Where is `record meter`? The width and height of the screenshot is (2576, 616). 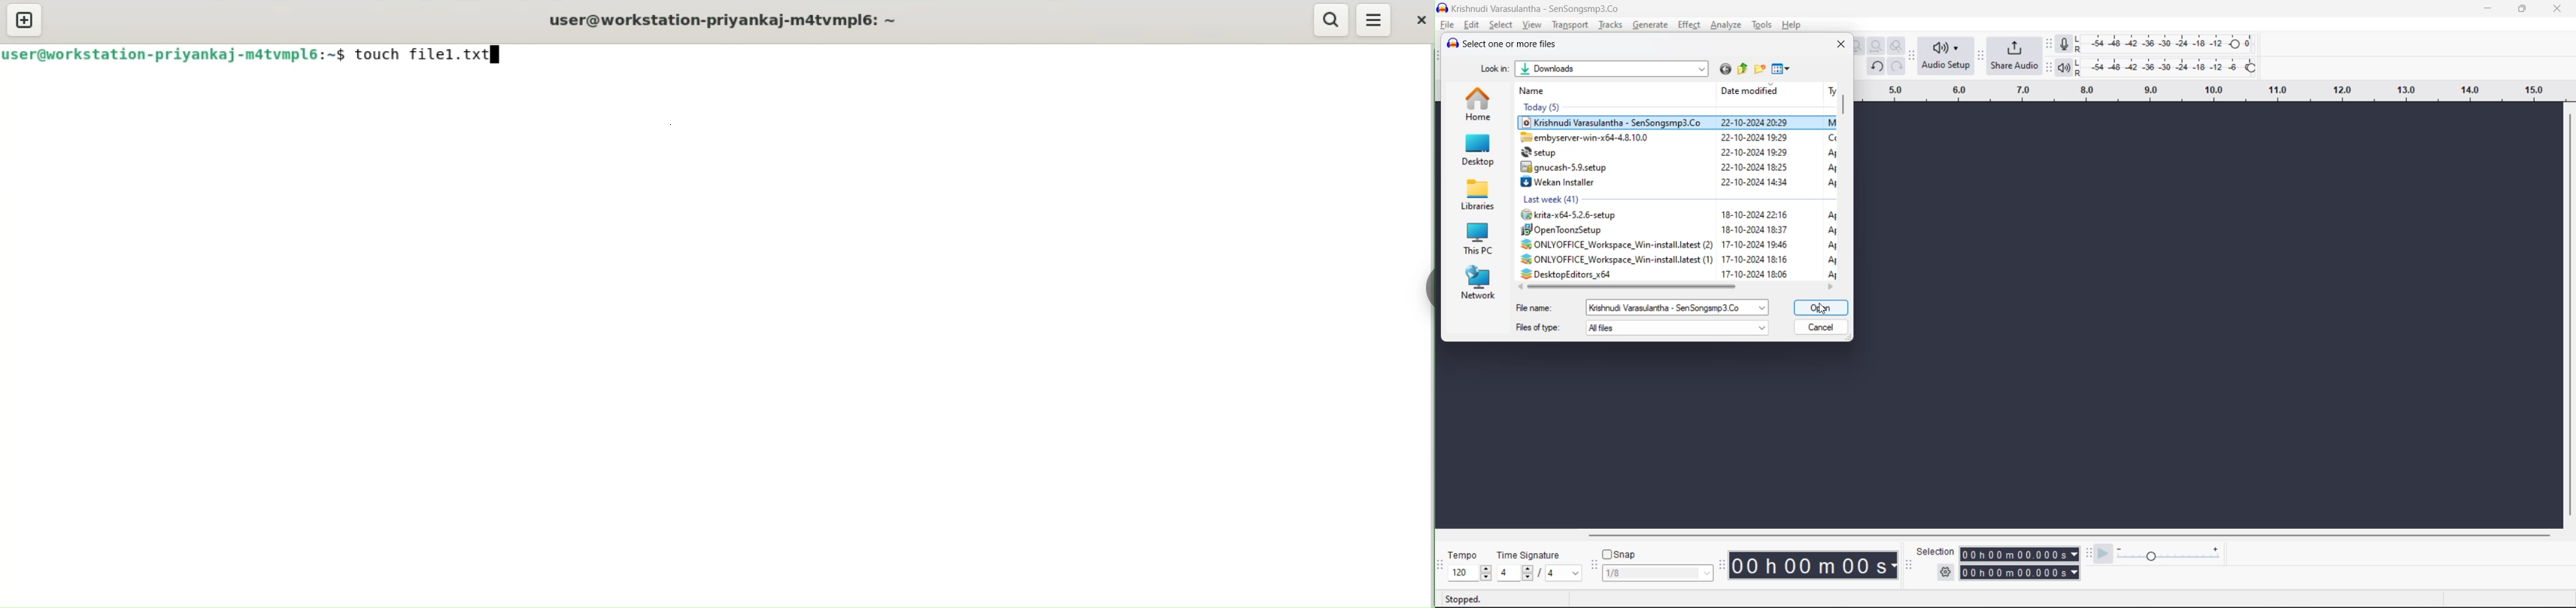
record meter is located at coordinates (2069, 44).